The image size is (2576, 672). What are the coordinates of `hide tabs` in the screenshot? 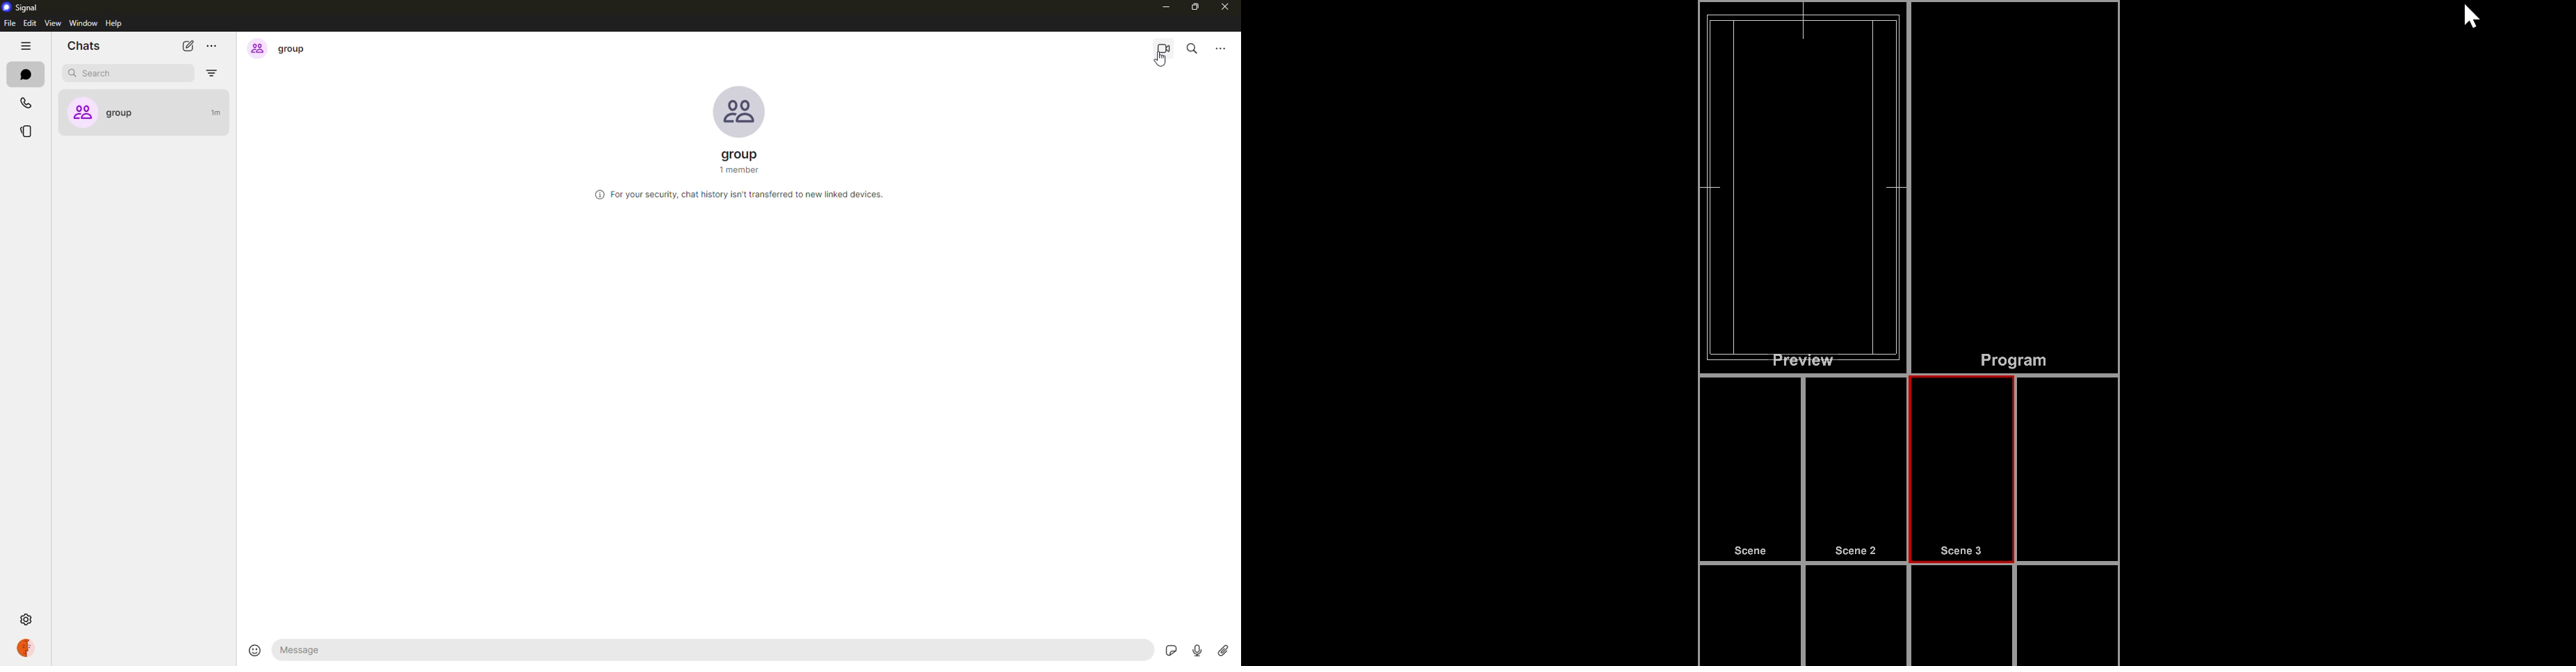 It's located at (27, 47).